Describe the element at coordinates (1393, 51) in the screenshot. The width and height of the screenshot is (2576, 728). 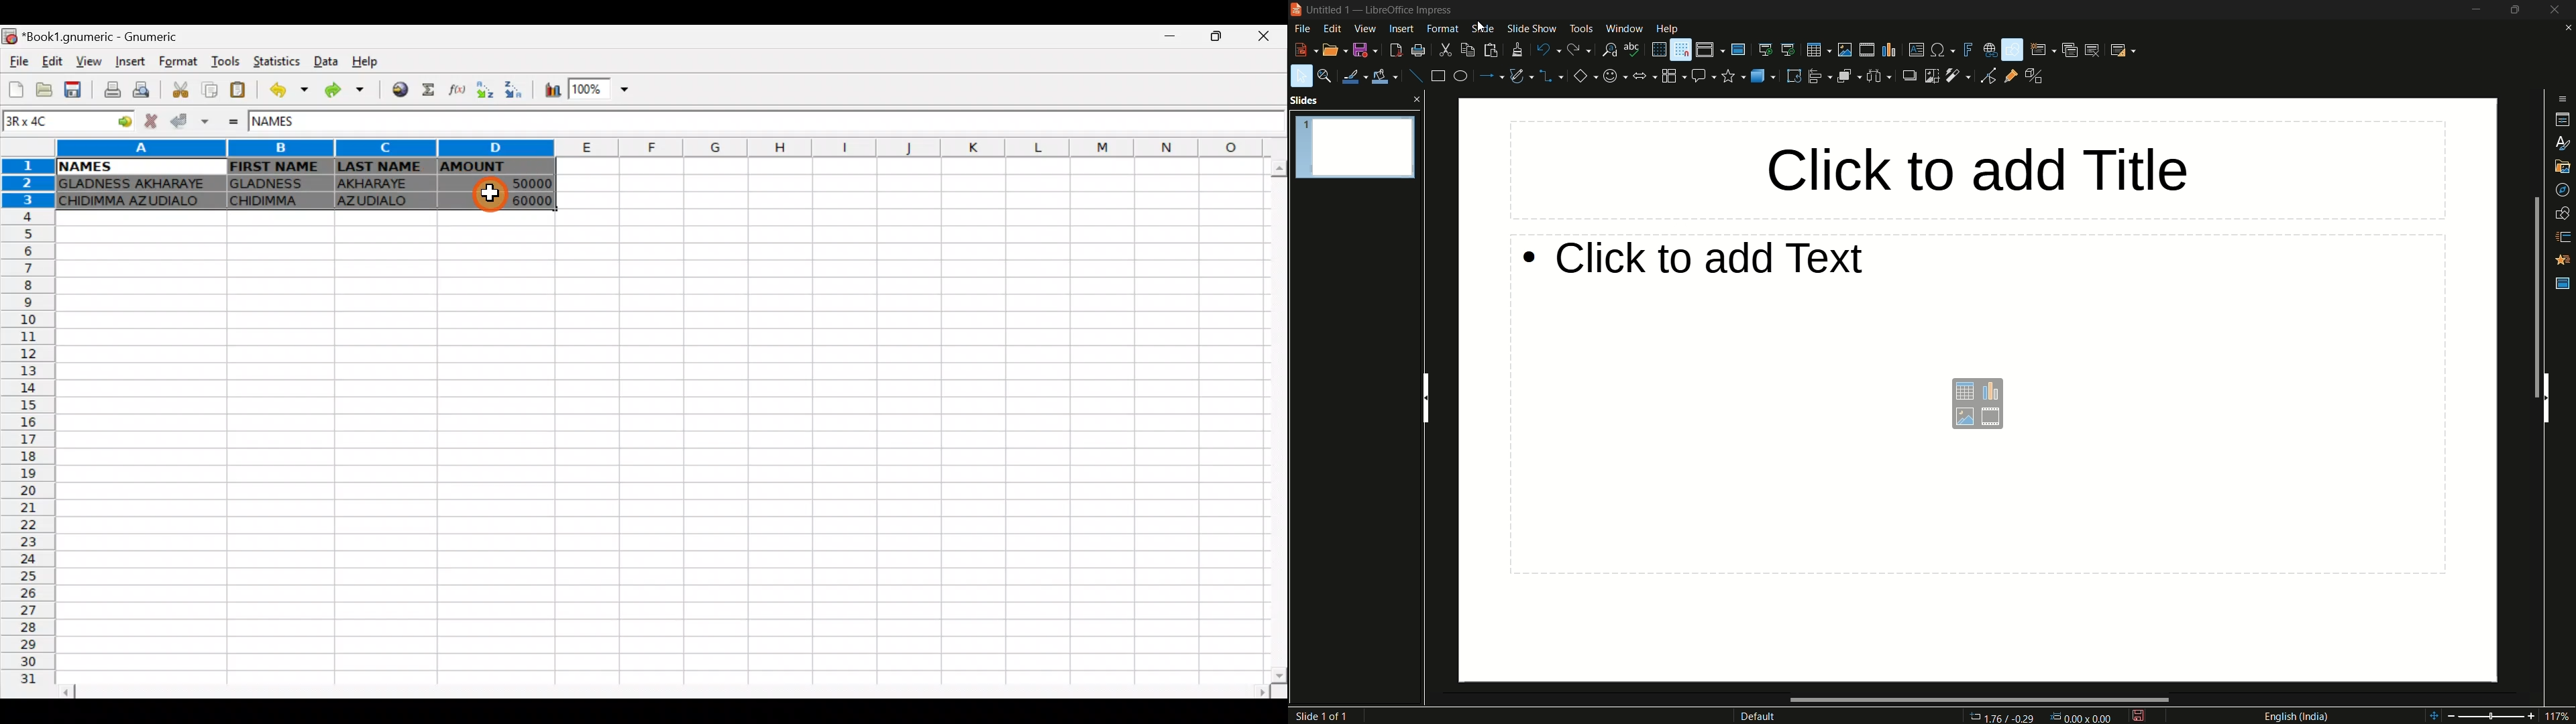
I see `export directly as pdf` at that location.